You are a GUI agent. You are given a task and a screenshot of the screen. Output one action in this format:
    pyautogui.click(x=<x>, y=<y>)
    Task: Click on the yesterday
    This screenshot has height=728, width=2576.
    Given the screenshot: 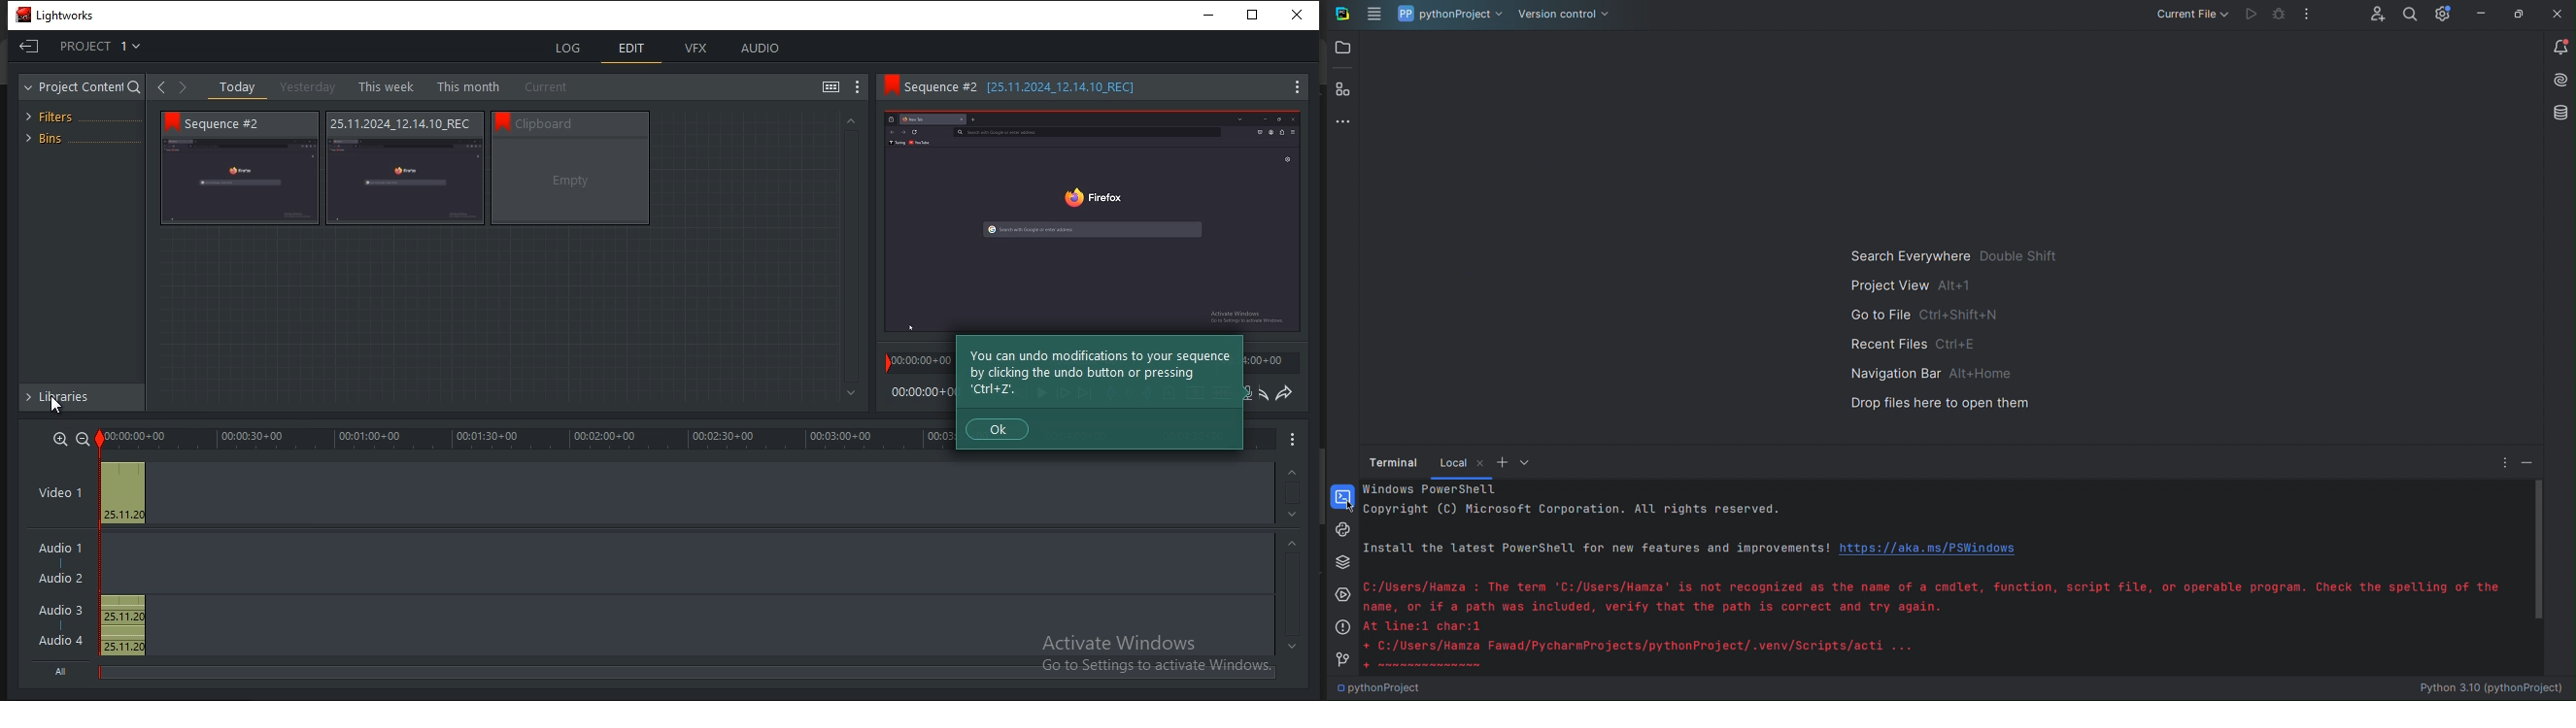 What is the action you would take?
    pyautogui.click(x=307, y=86)
    